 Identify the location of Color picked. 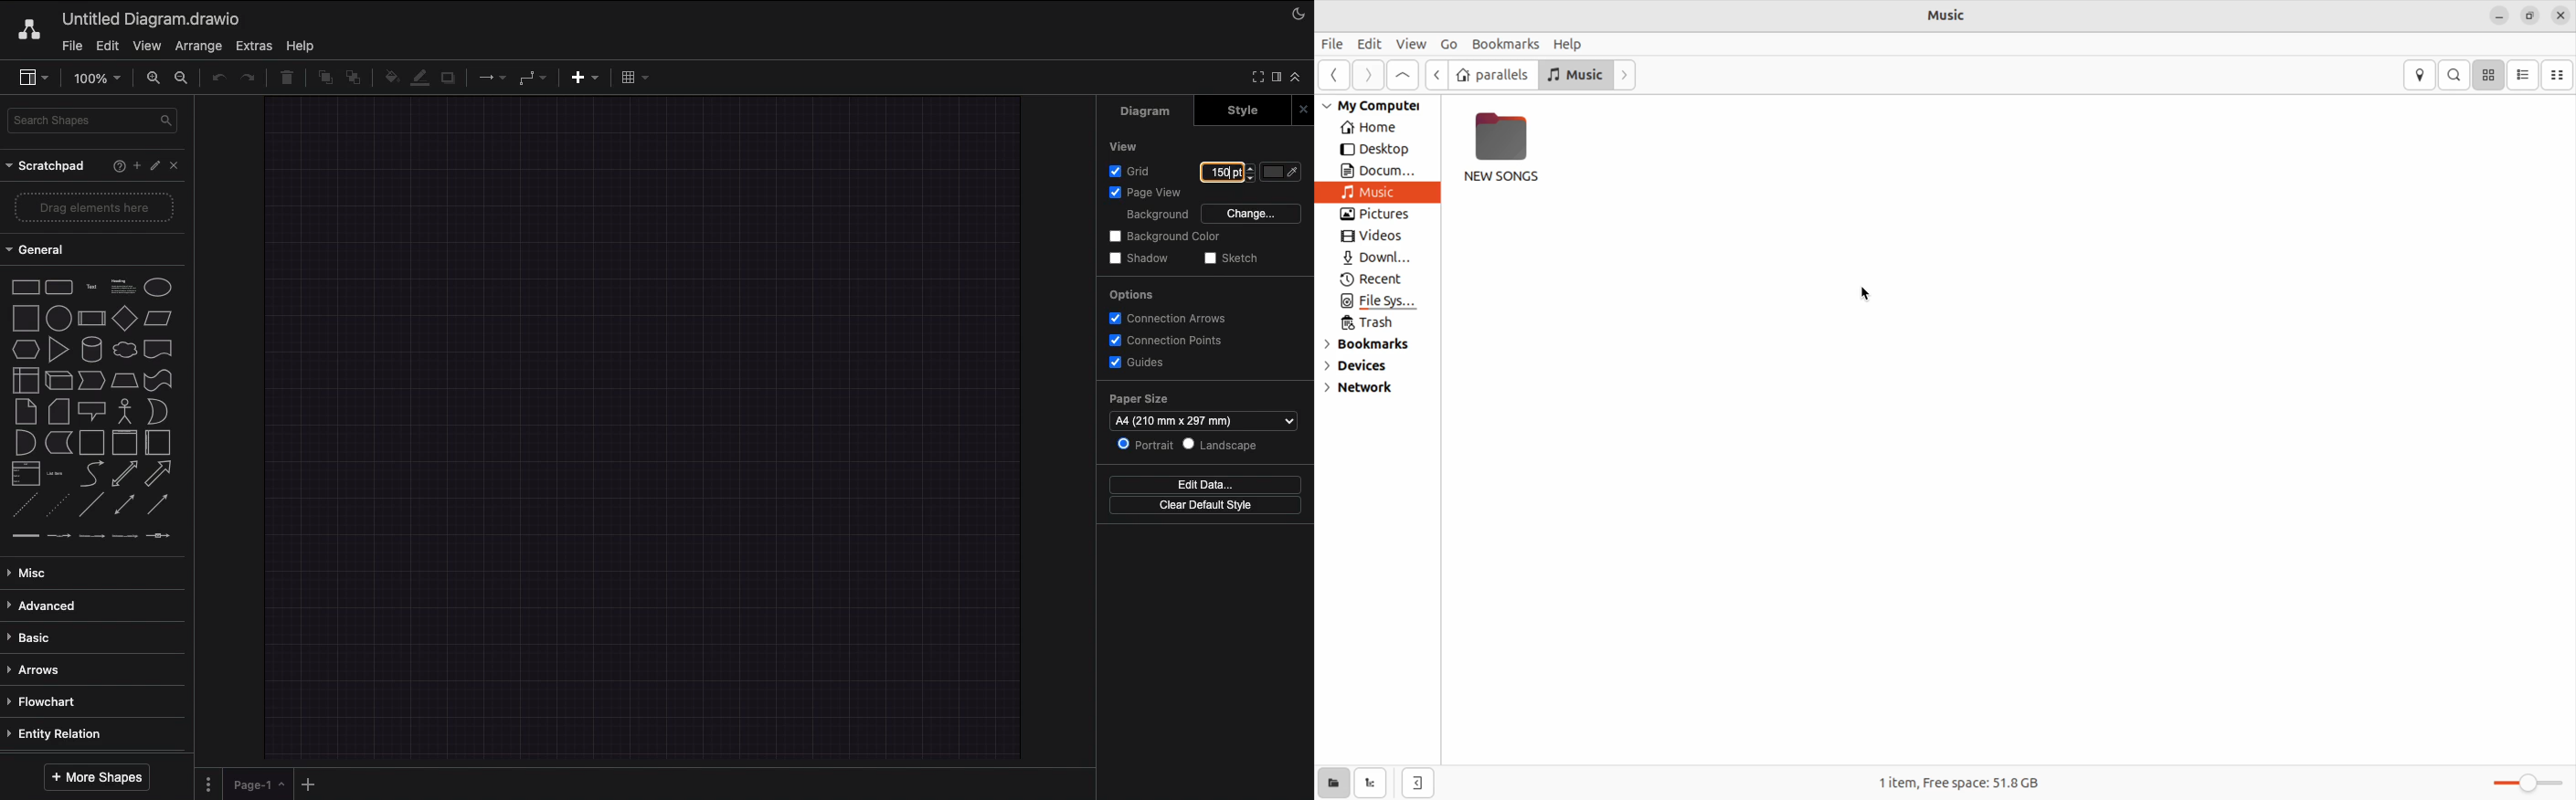
(1280, 172).